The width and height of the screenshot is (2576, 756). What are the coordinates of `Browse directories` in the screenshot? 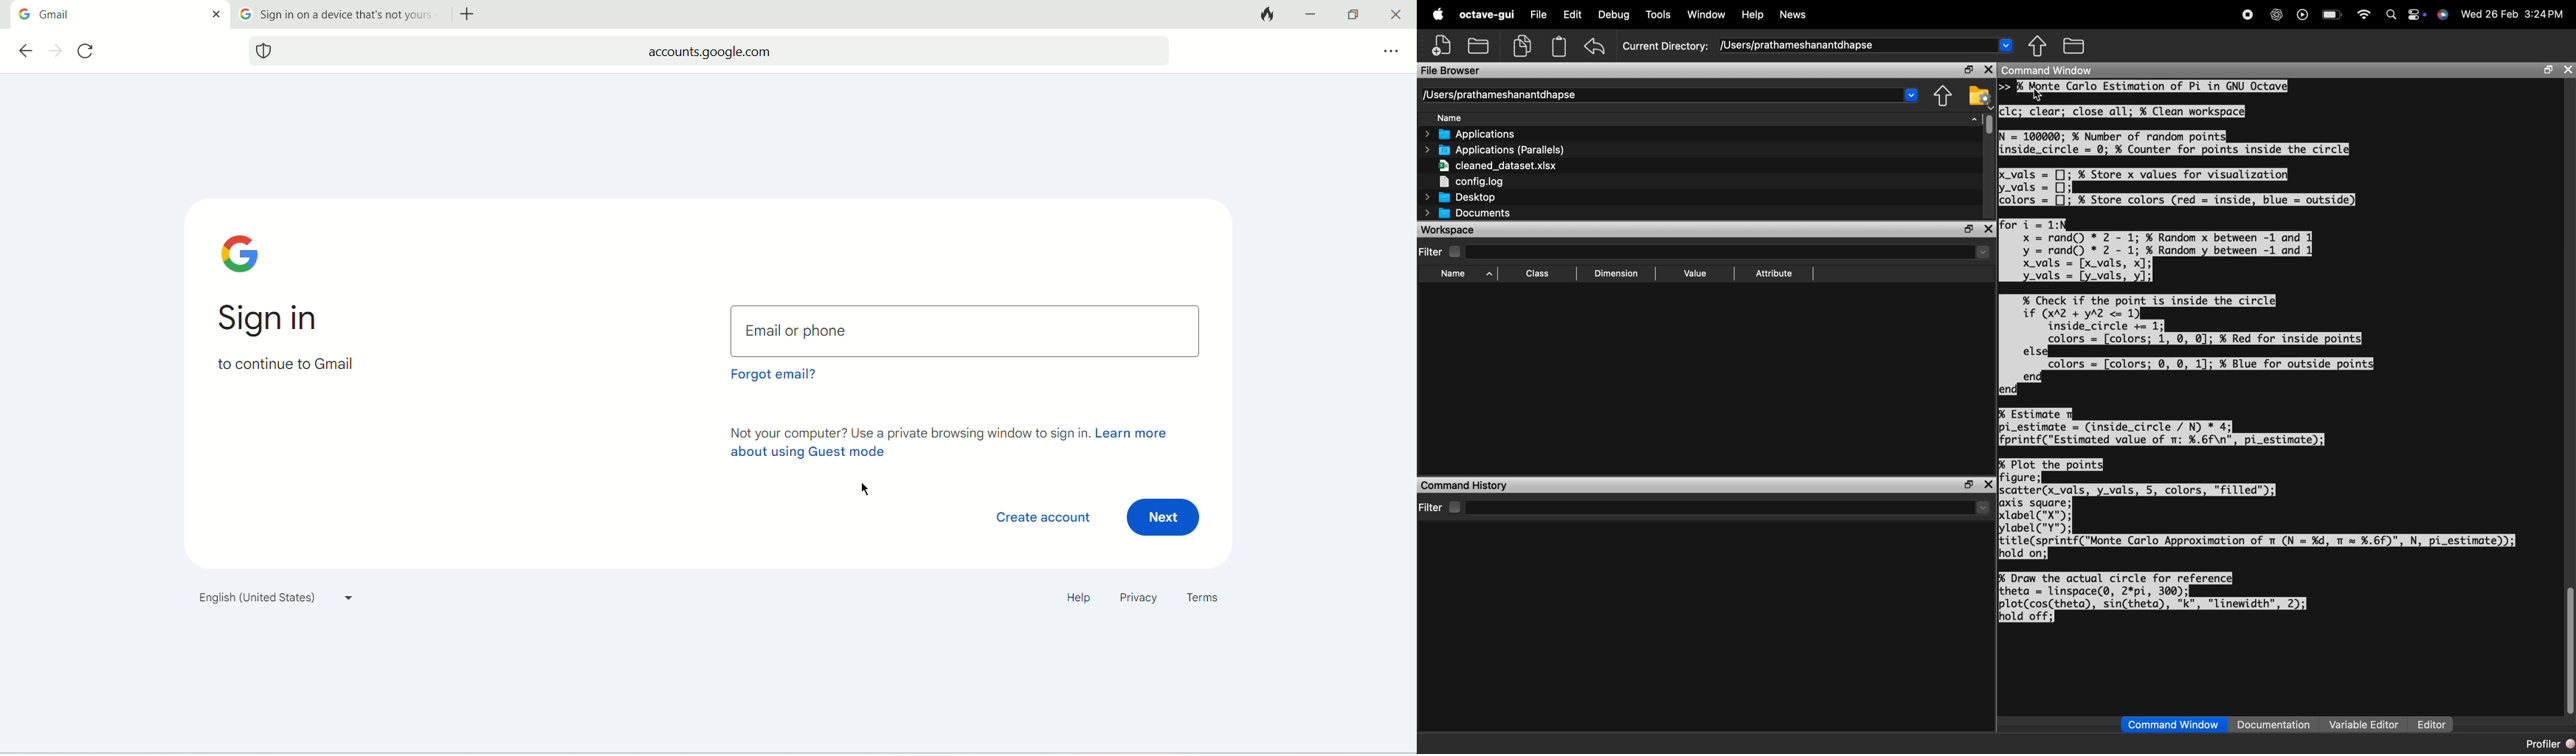 It's located at (2074, 46).